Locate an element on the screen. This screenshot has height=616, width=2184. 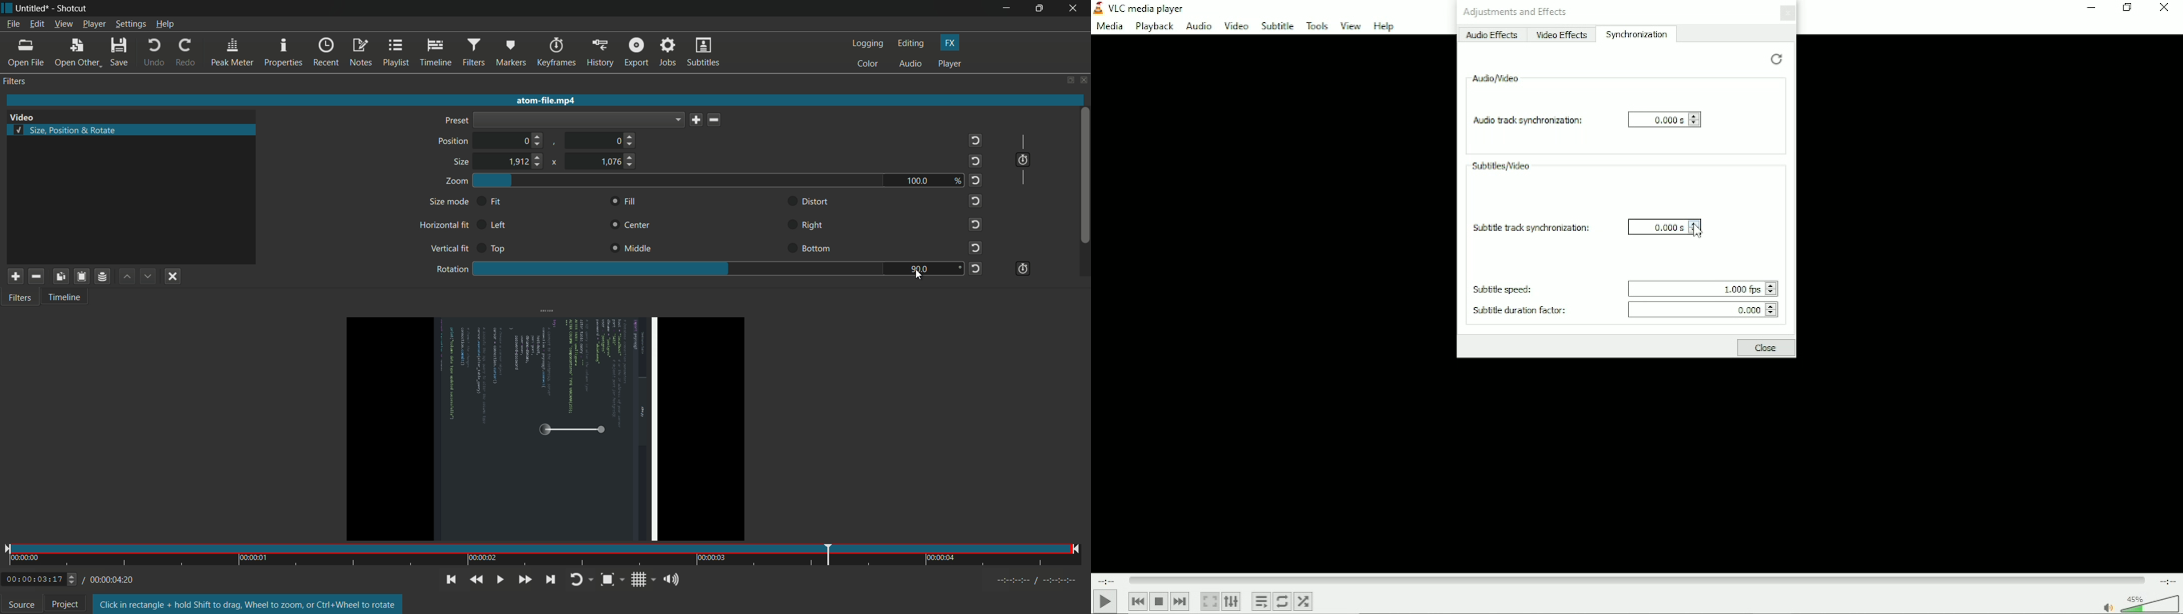
Video is located at coordinates (1234, 24).